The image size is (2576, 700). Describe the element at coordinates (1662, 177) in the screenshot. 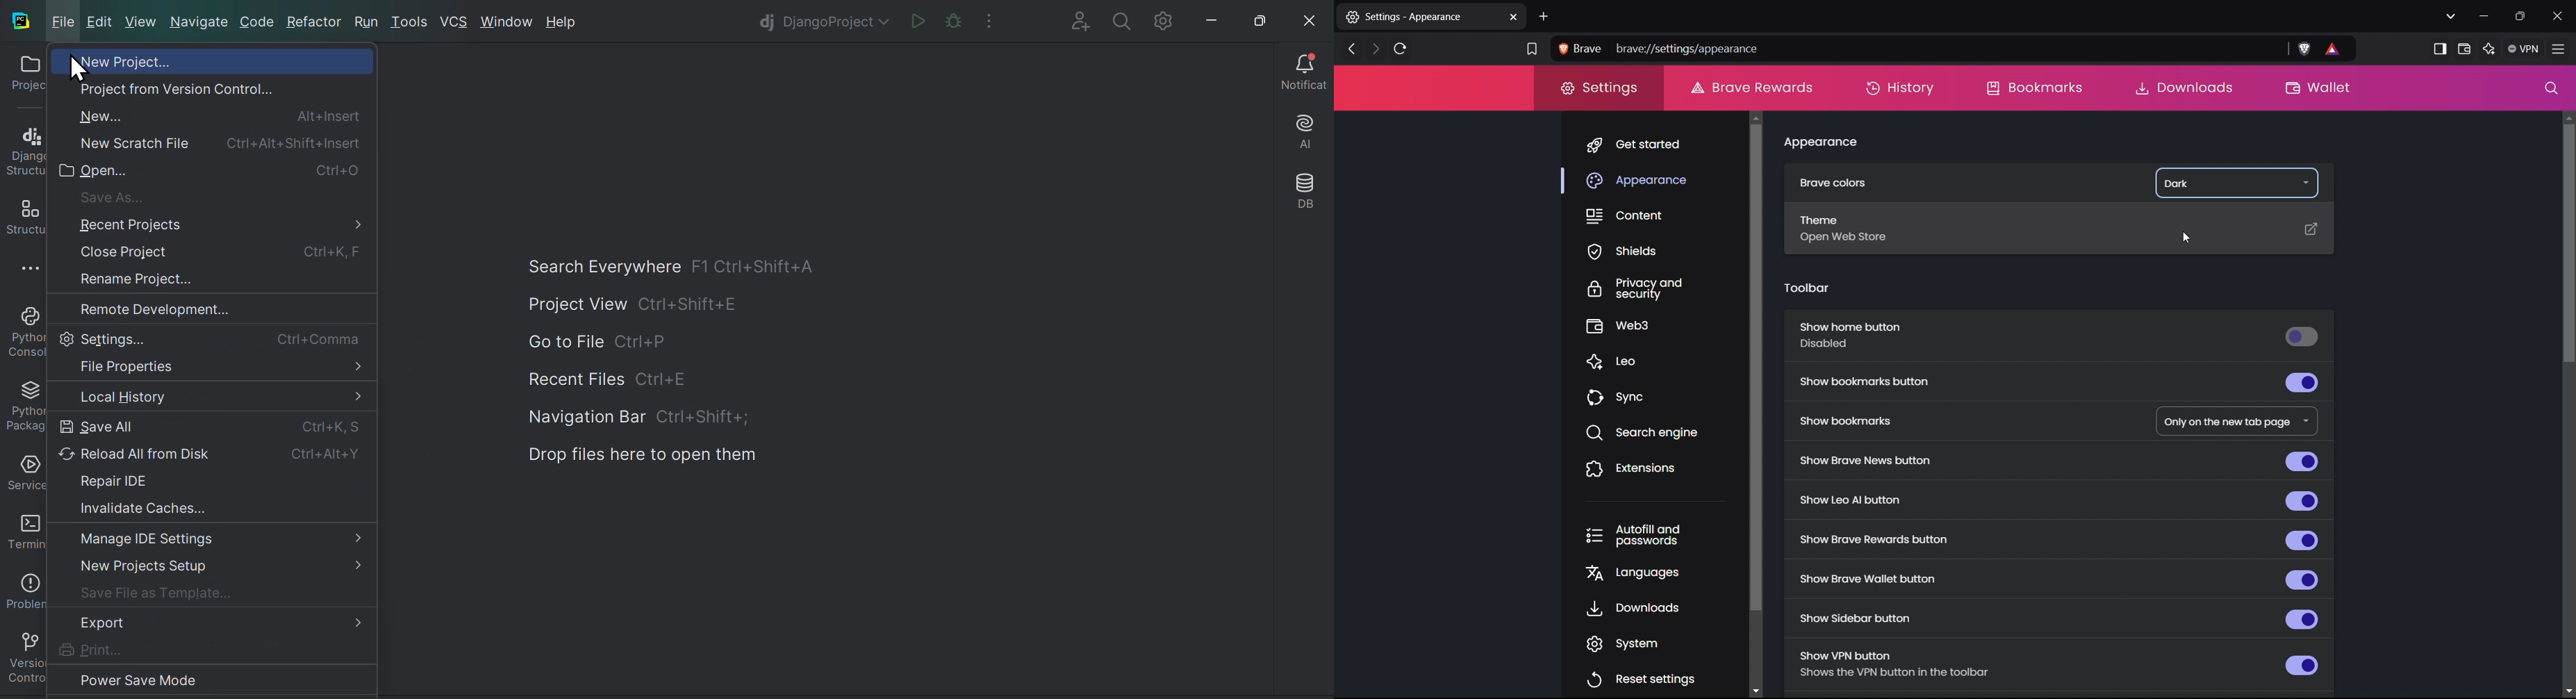

I see `appearance` at that location.